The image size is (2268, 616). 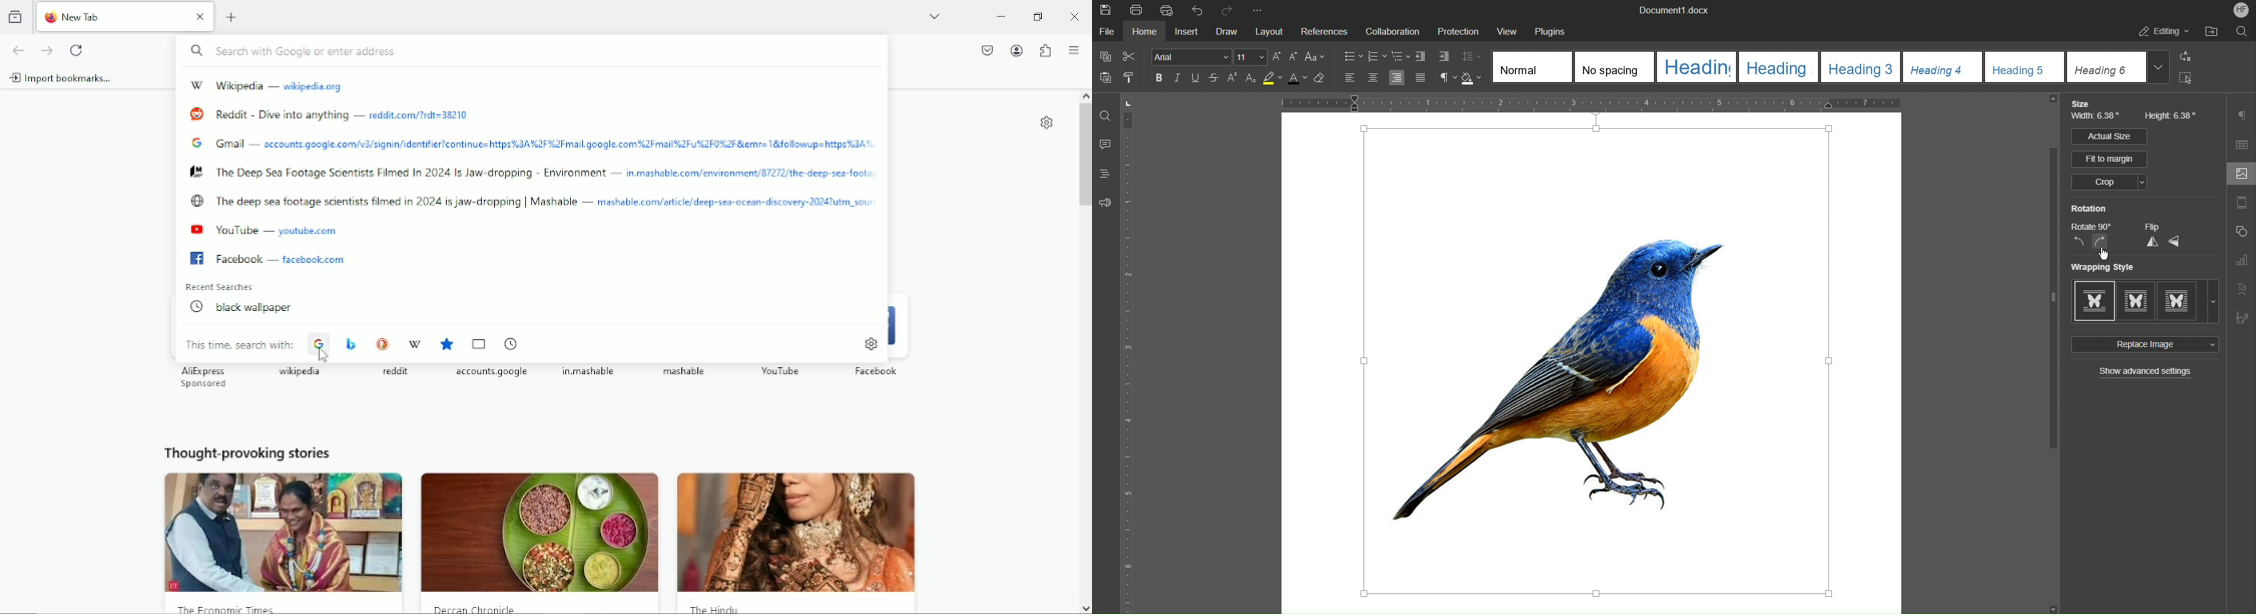 What do you see at coordinates (870, 345) in the screenshot?
I see `Settings` at bounding box center [870, 345].